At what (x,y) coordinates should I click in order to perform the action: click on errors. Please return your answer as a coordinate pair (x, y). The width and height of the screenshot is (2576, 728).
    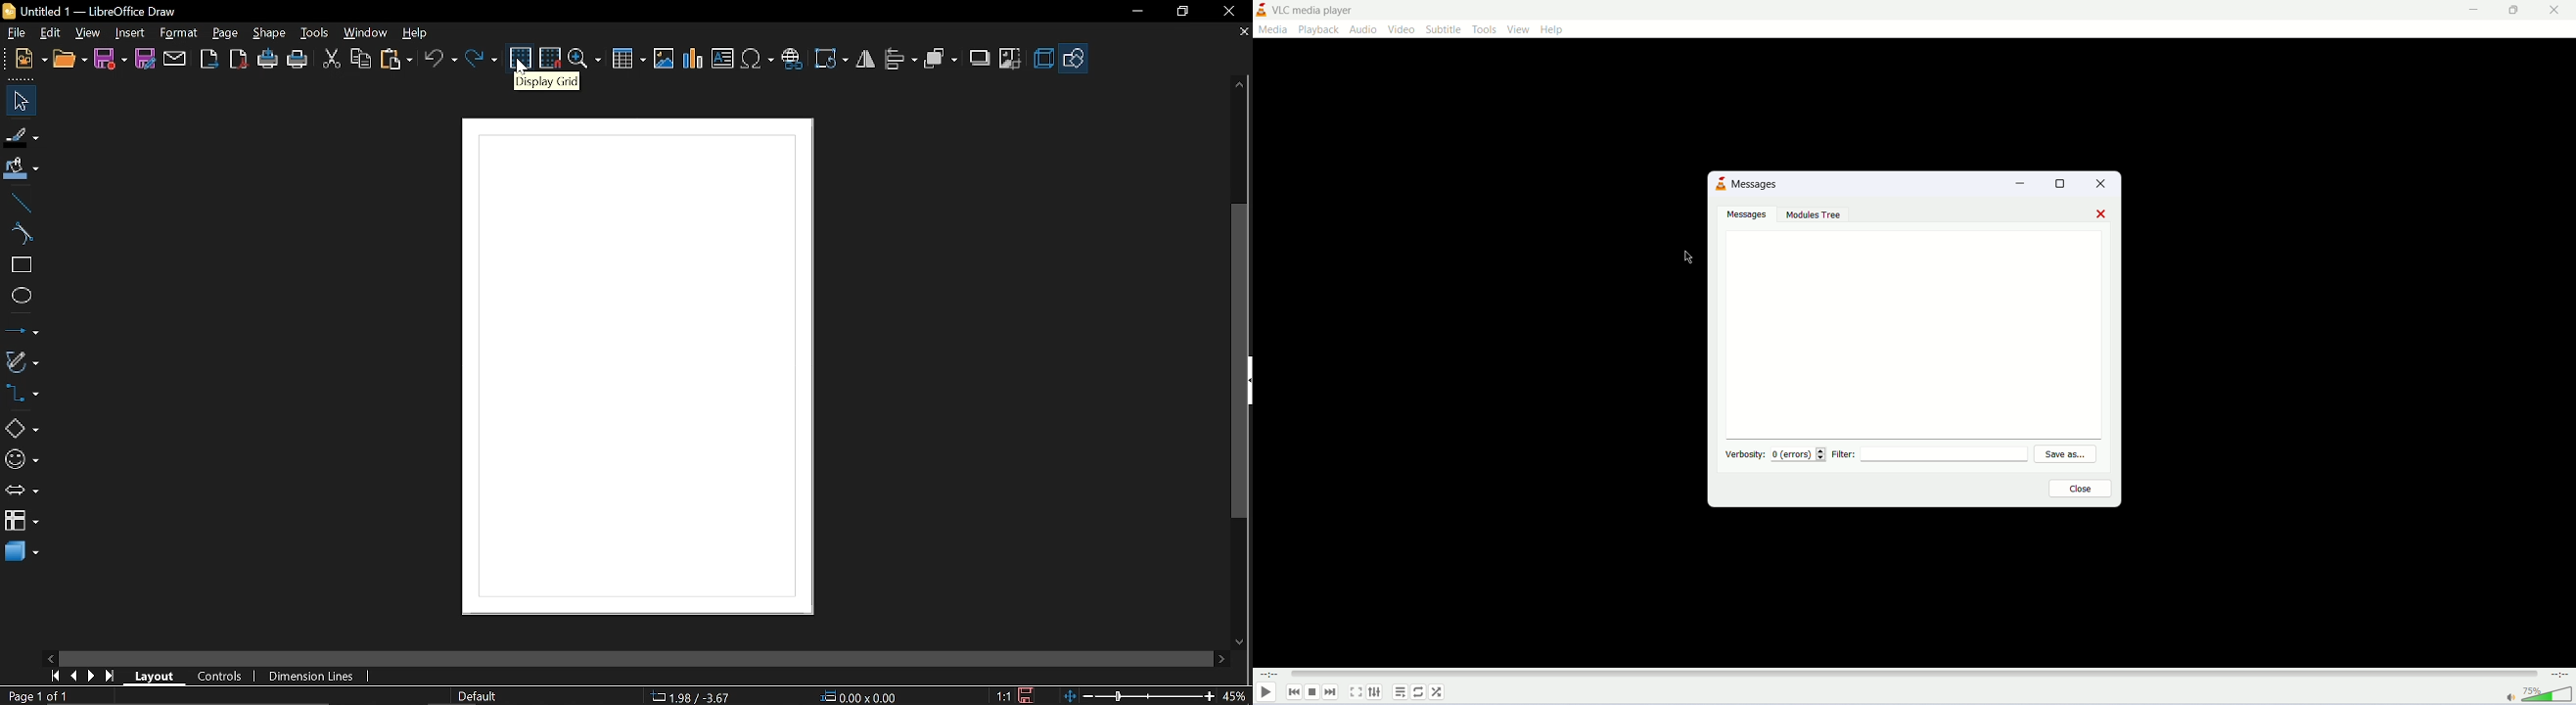
    Looking at the image, I should click on (1802, 455).